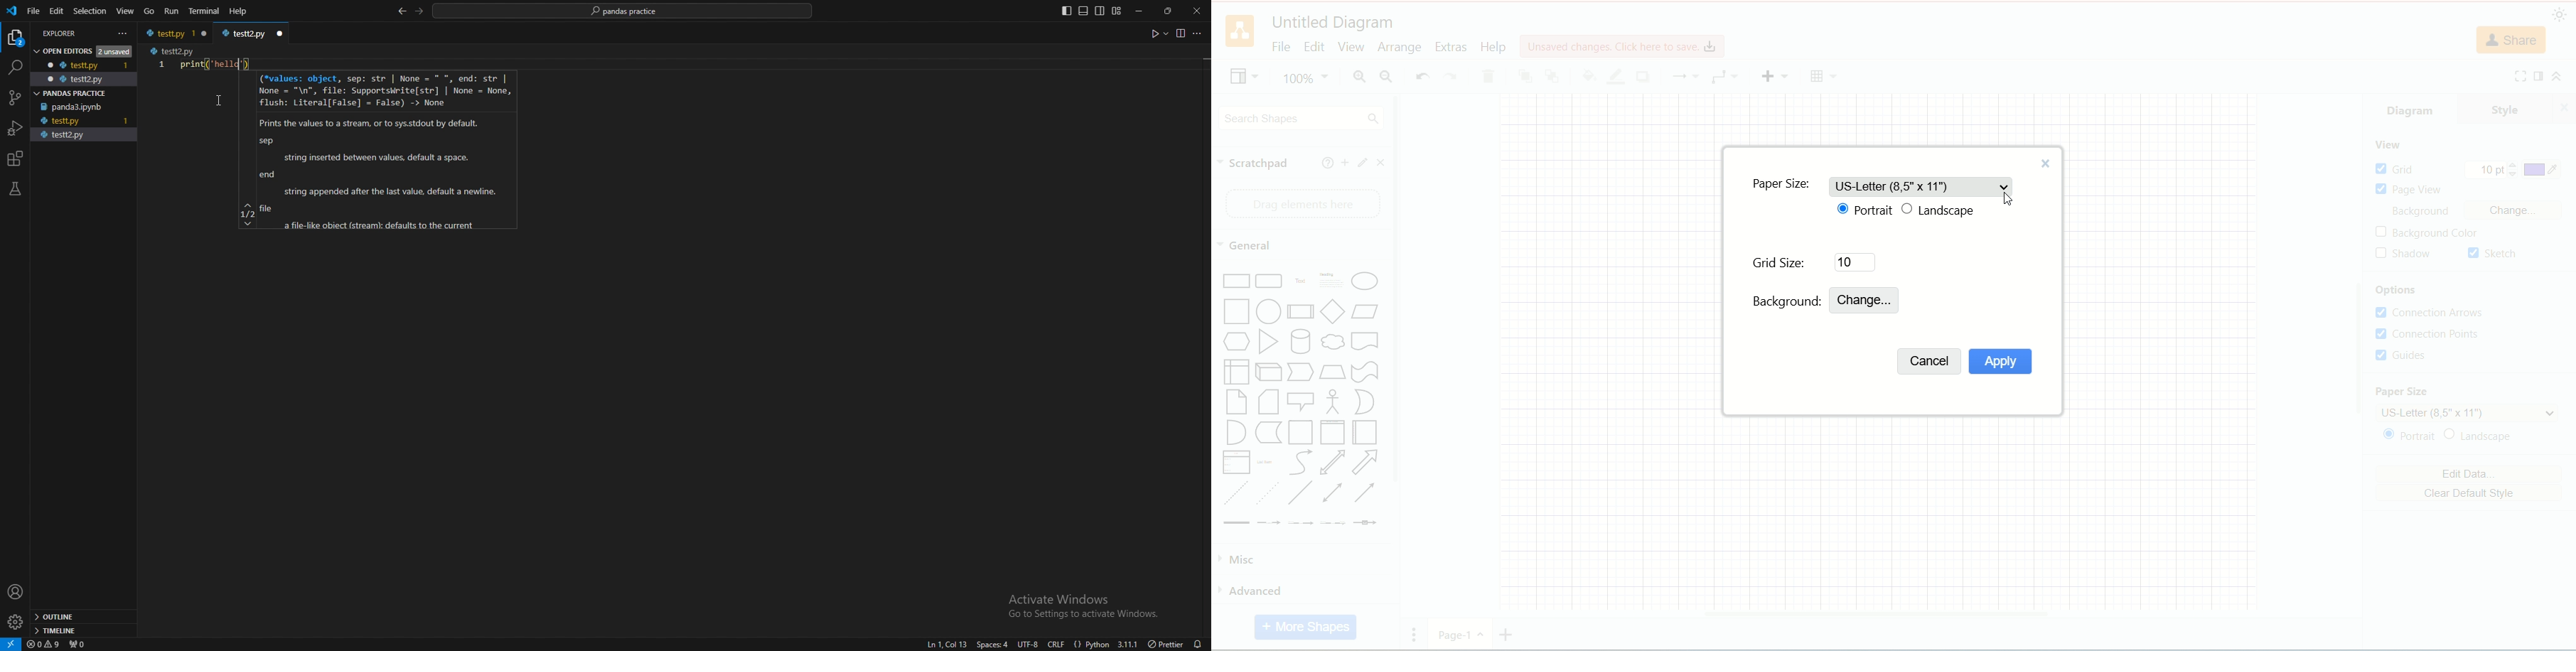 The image size is (2576, 672). Describe the element at coordinates (420, 11) in the screenshot. I see `forward` at that location.